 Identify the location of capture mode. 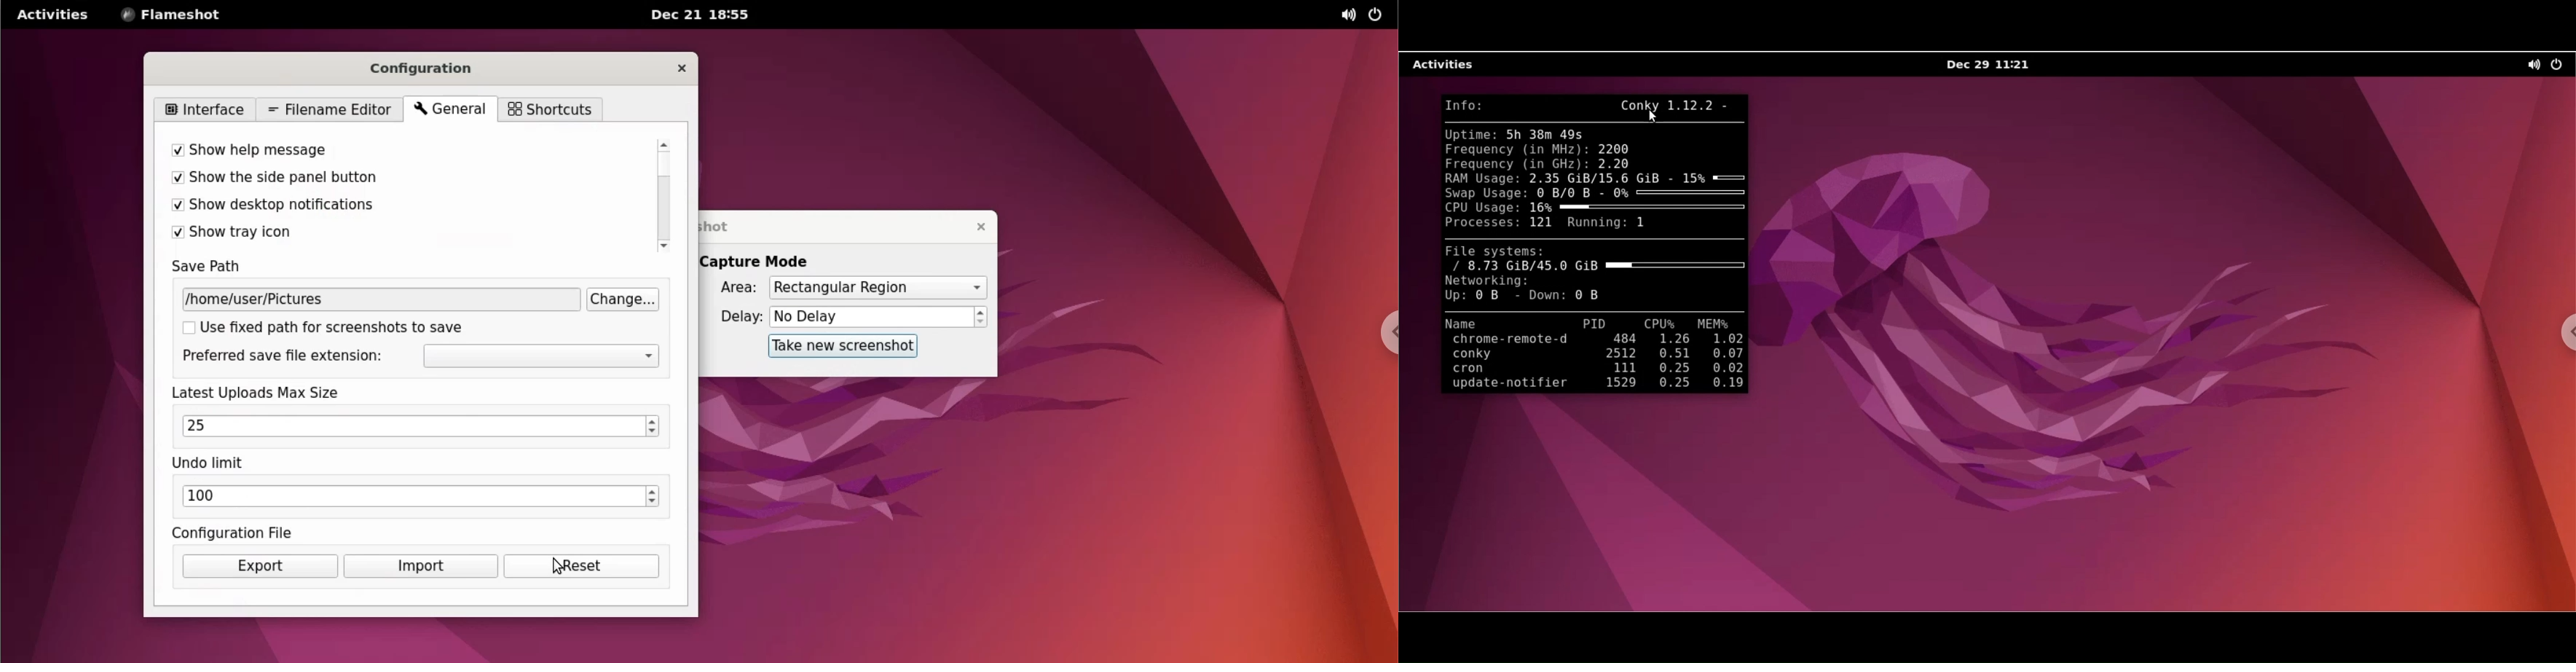
(759, 262).